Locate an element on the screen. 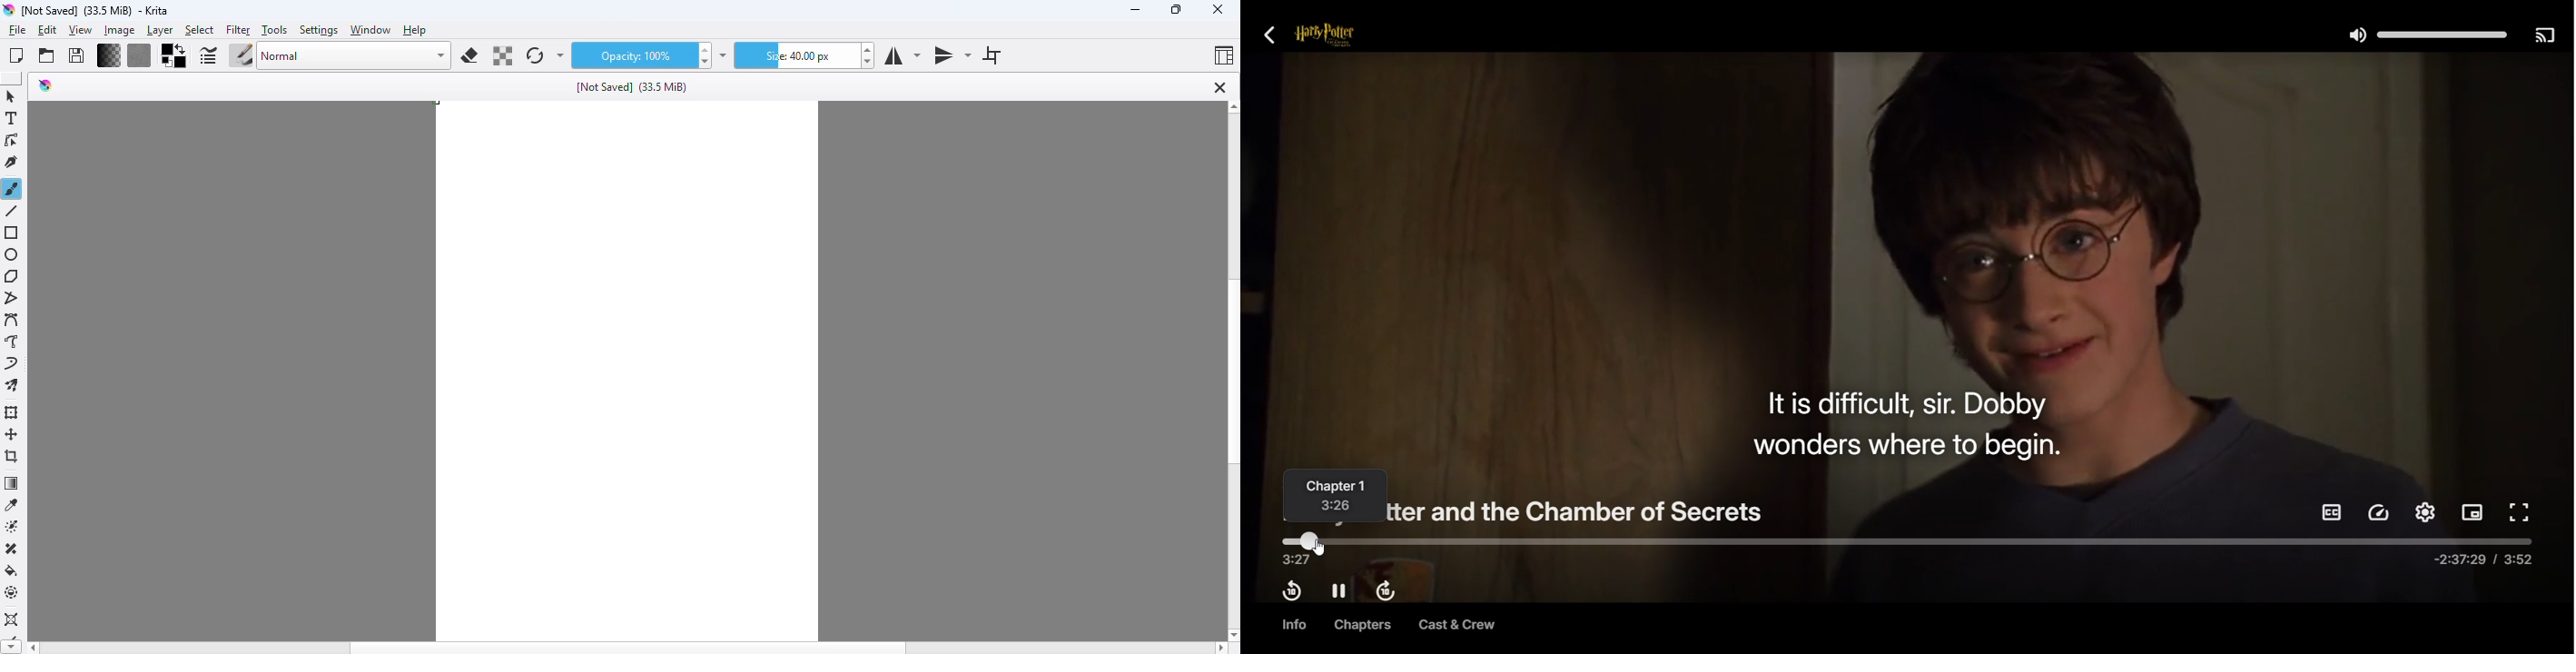 This screenshot has height=672, width=2576. [Not Saved] (33.5 MiB) is located at coordinates (628, 89).